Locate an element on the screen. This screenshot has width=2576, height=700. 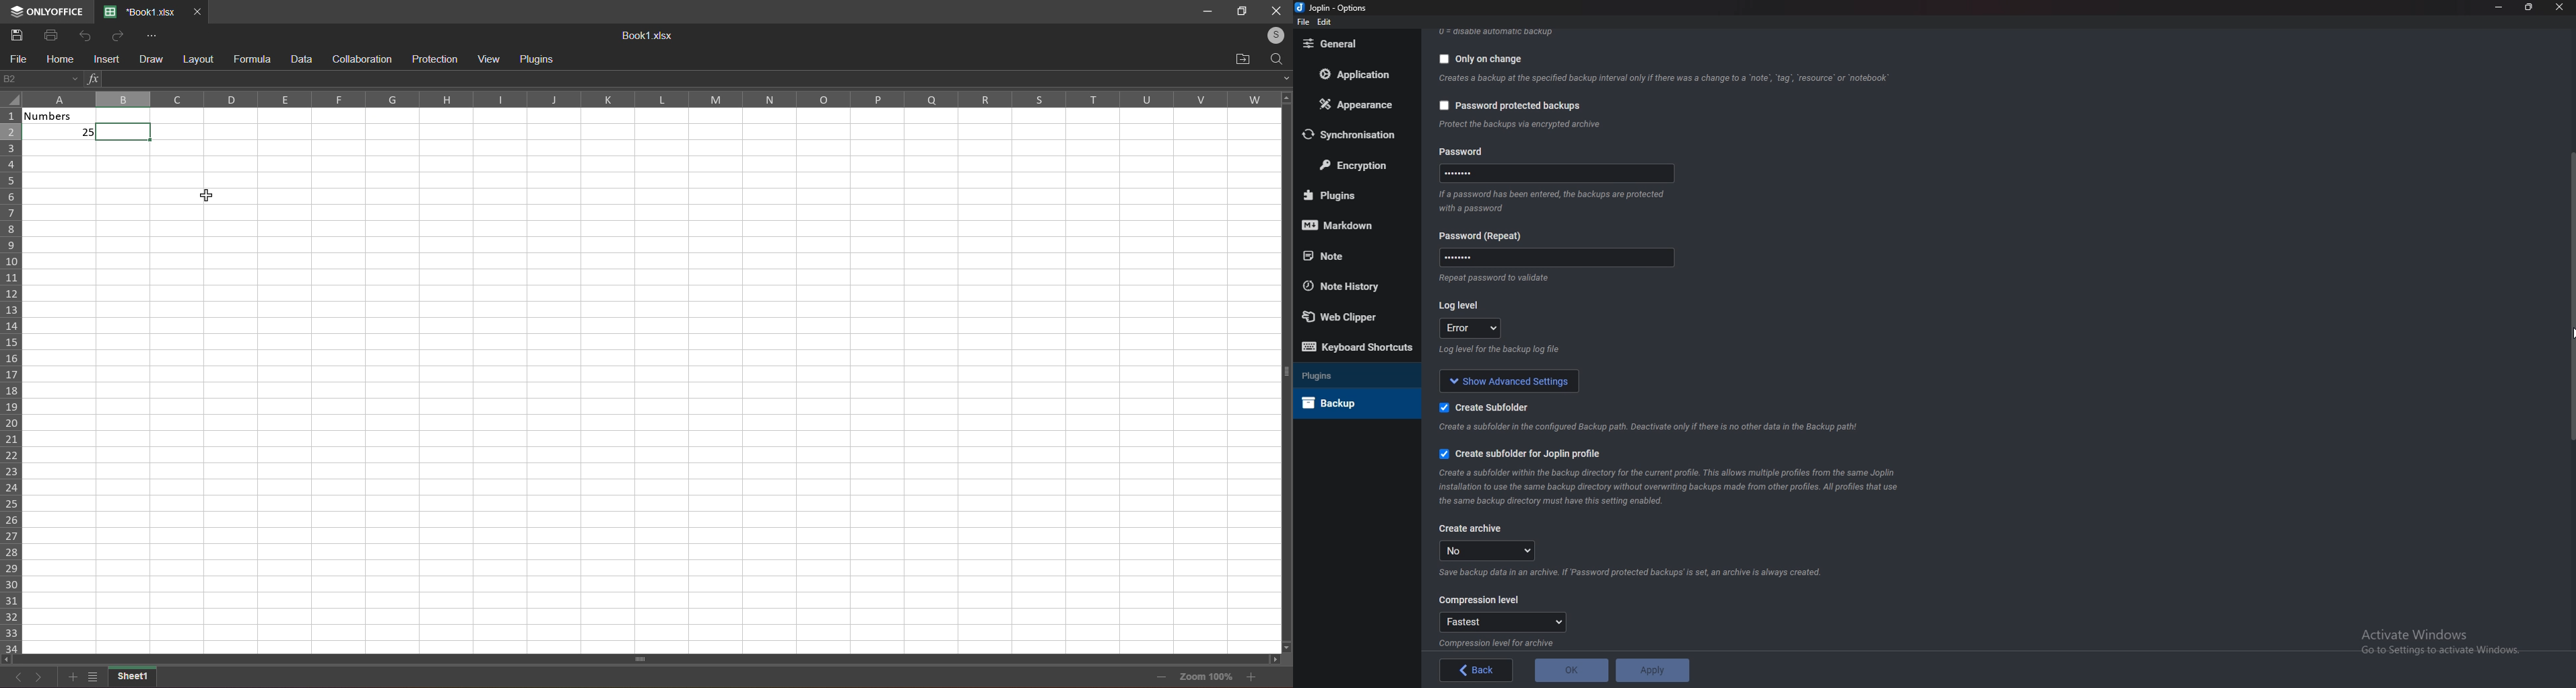
functions is located at coordinates (92, 77).